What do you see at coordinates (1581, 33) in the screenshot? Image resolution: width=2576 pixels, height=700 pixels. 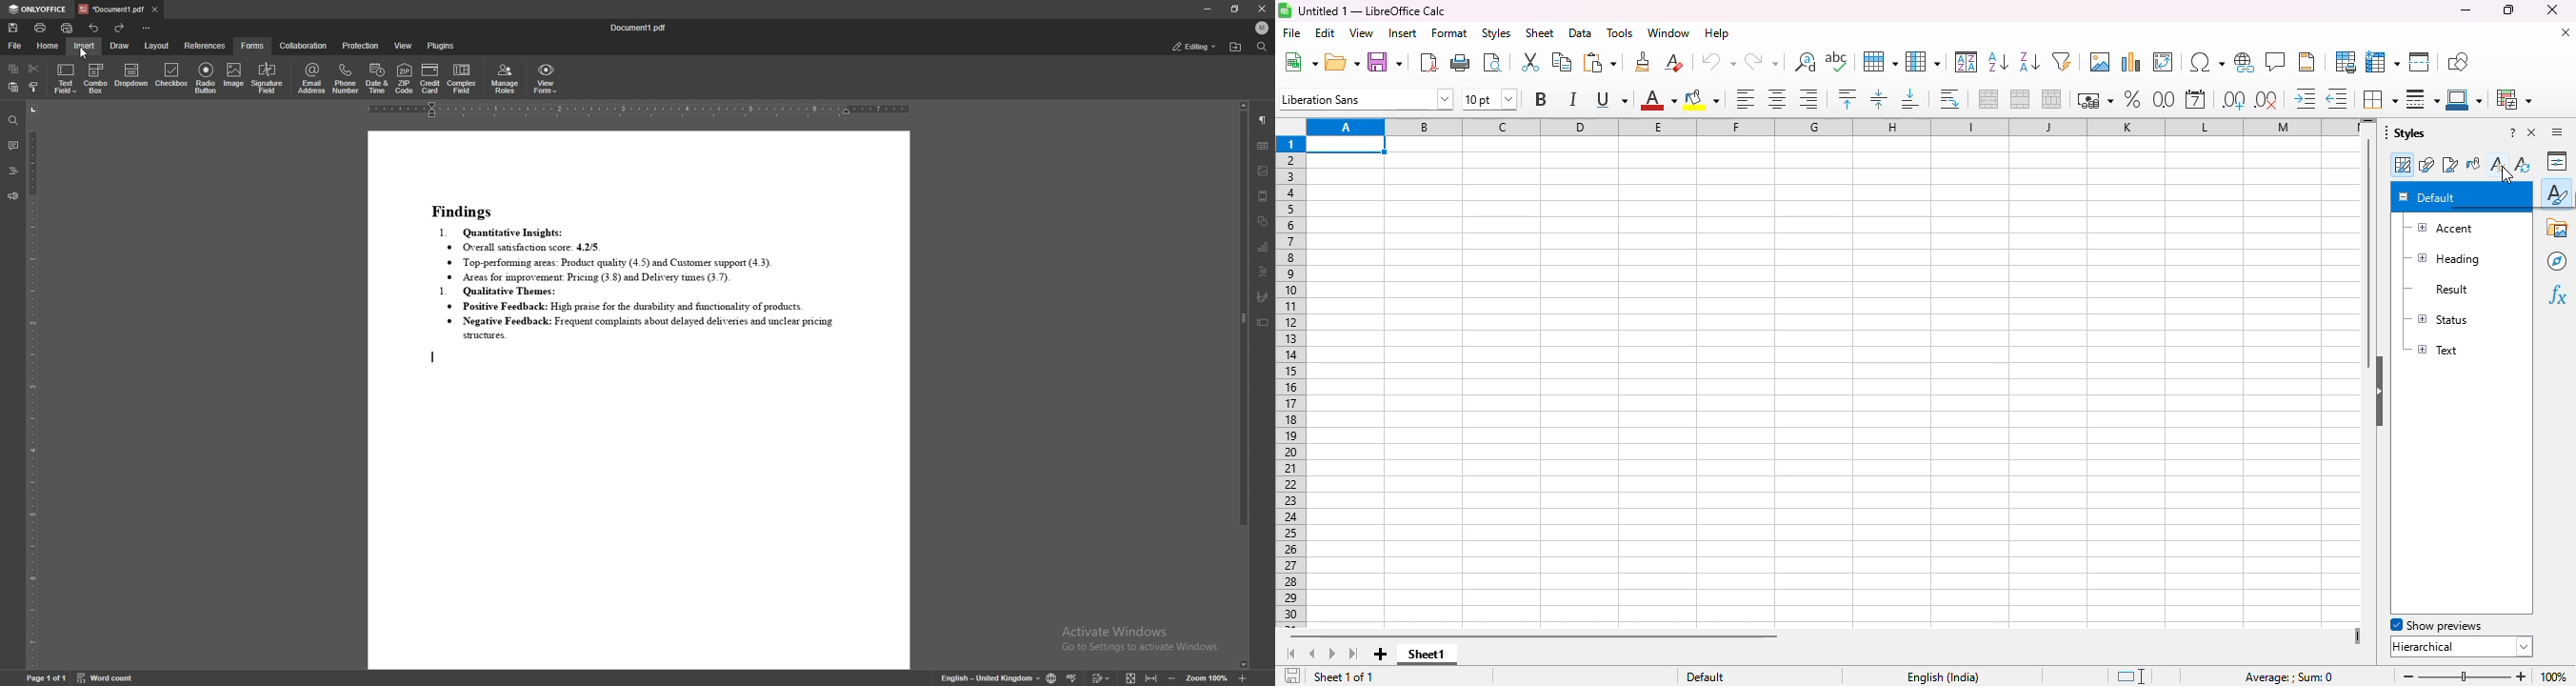 I see `data` at bounding box center [1581, 33].